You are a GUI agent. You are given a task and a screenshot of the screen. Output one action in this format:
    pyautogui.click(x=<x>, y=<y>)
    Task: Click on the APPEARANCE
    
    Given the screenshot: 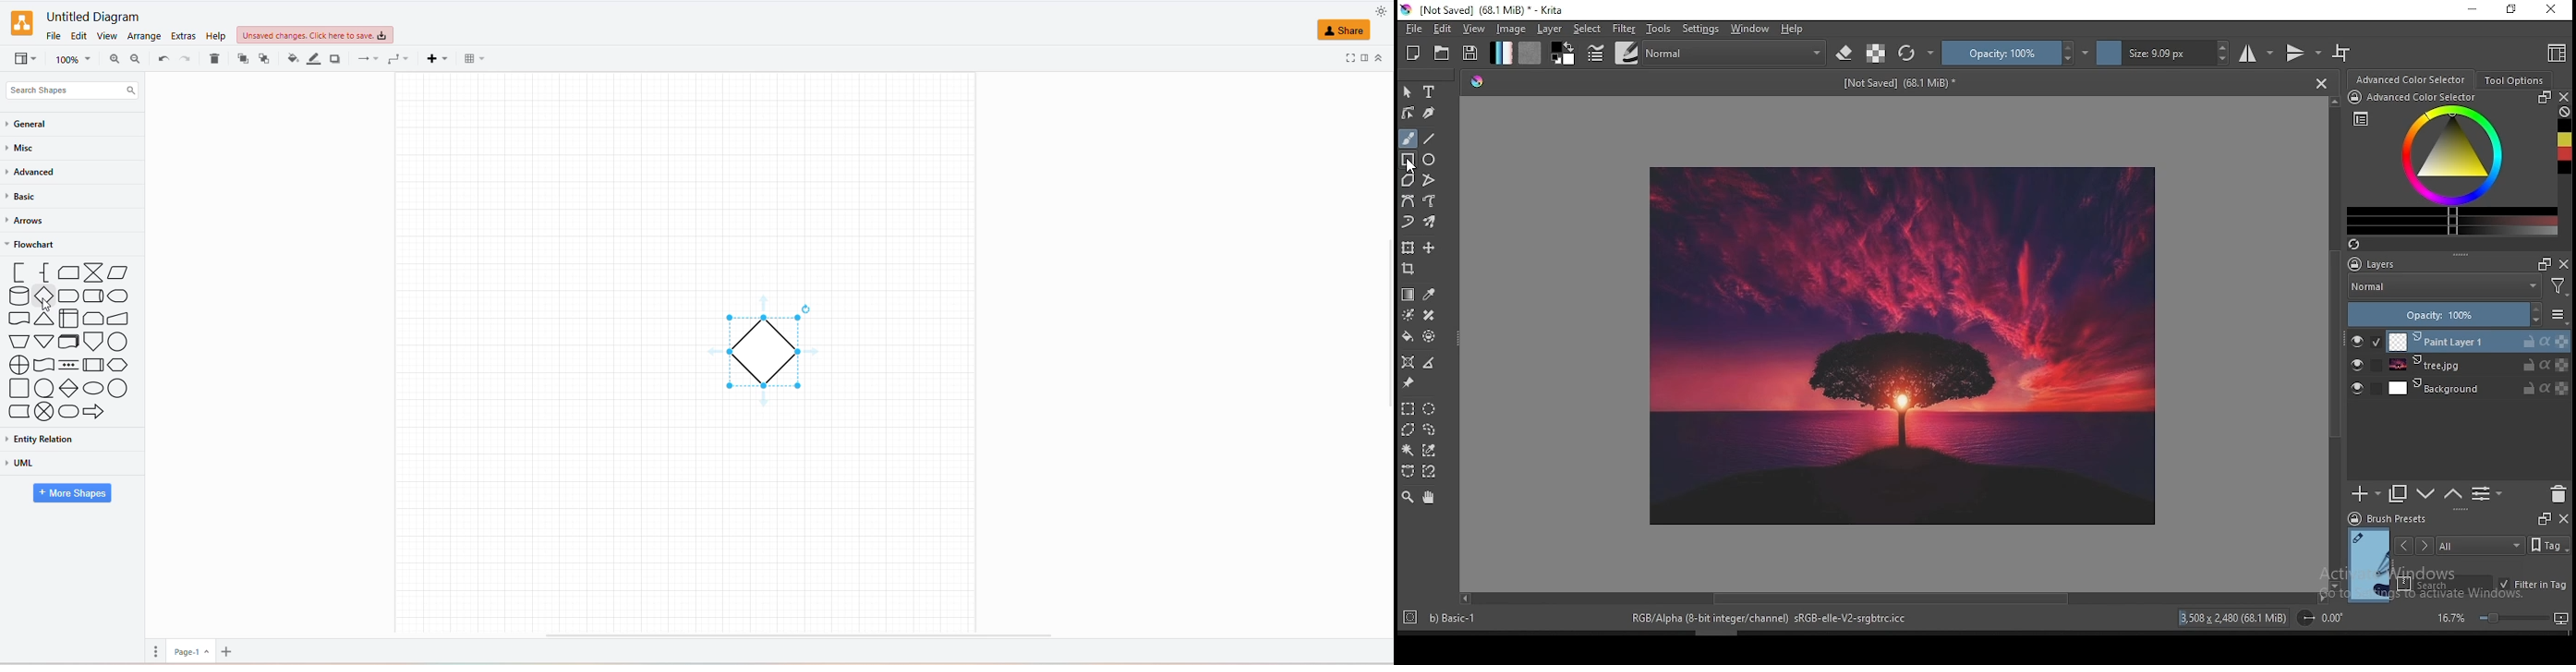 What is the action you would take?
    pyautogui.click(x=1380, y=9)
    